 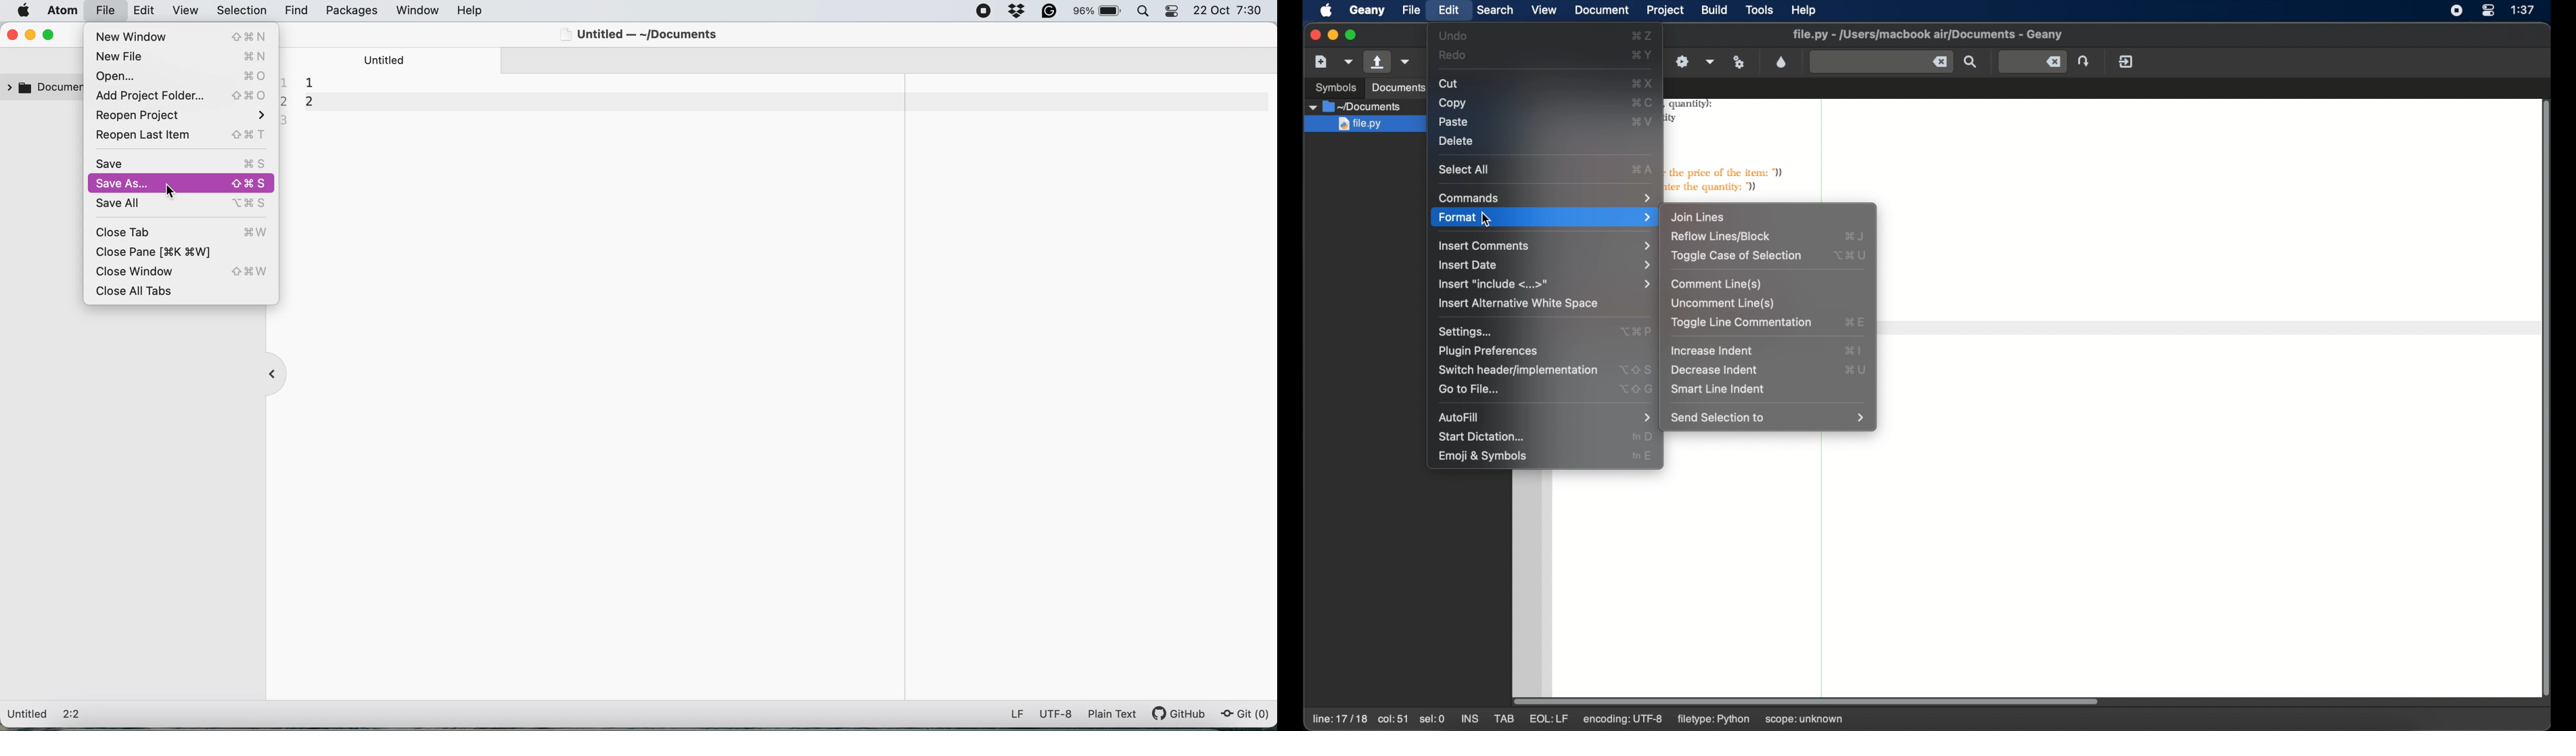 I want to click on toggle line commentation, so click(x=1856, y=322).